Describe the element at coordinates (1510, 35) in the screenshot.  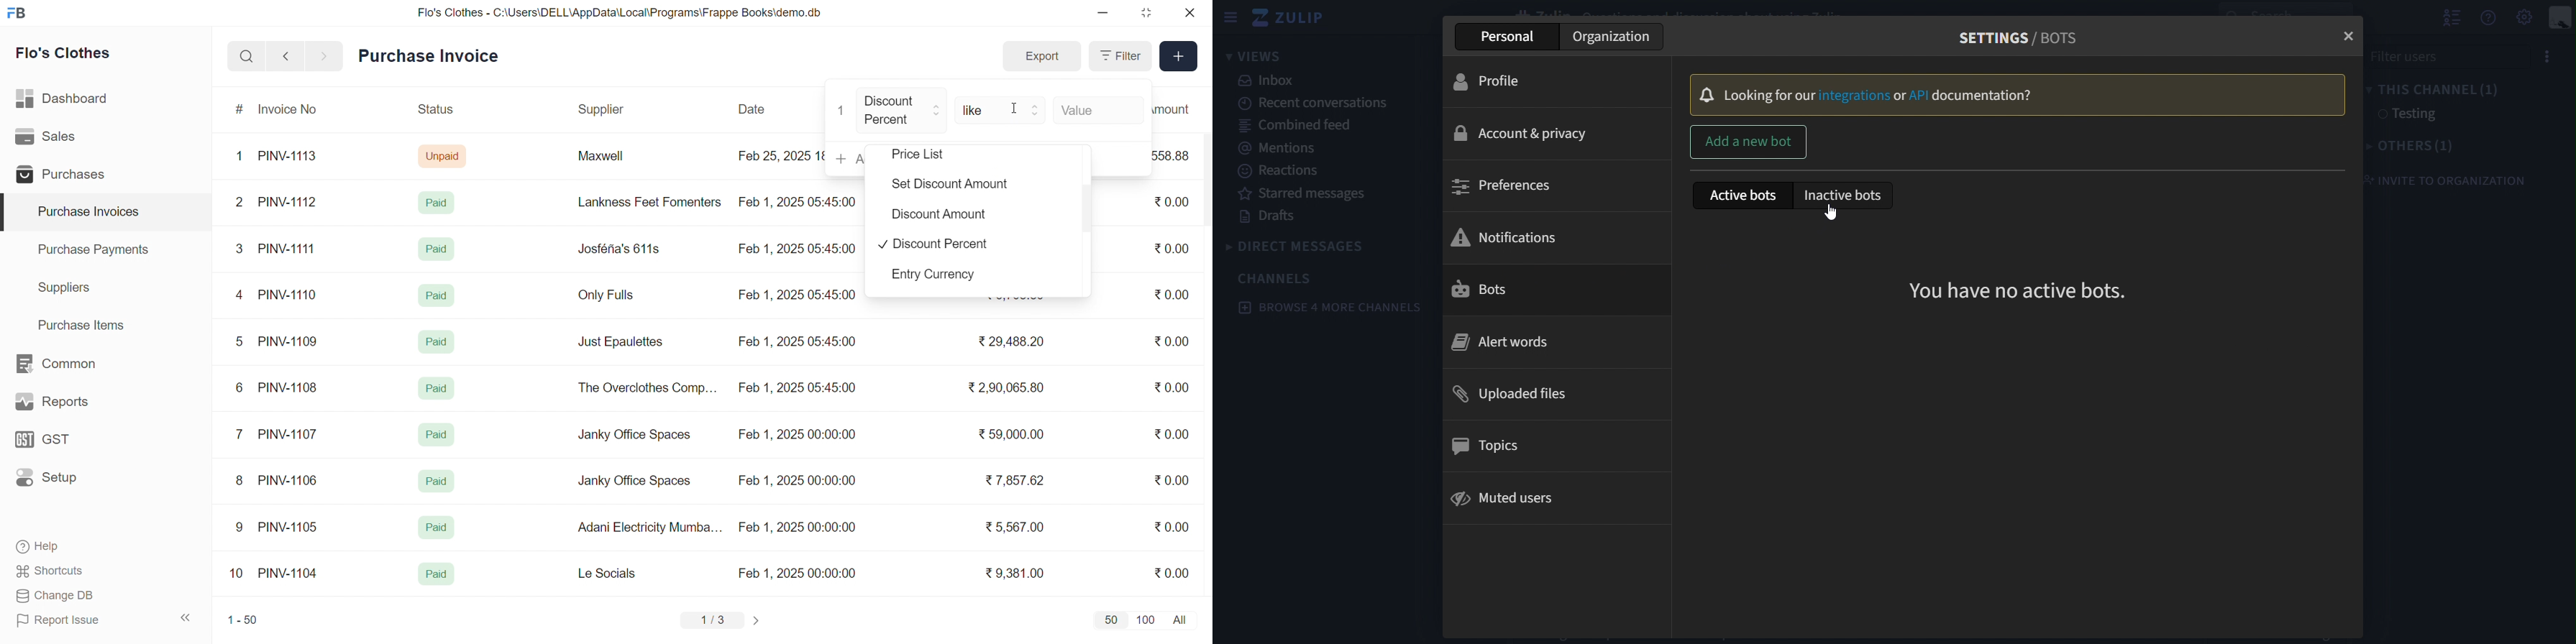
I see `persoanl` at that location.